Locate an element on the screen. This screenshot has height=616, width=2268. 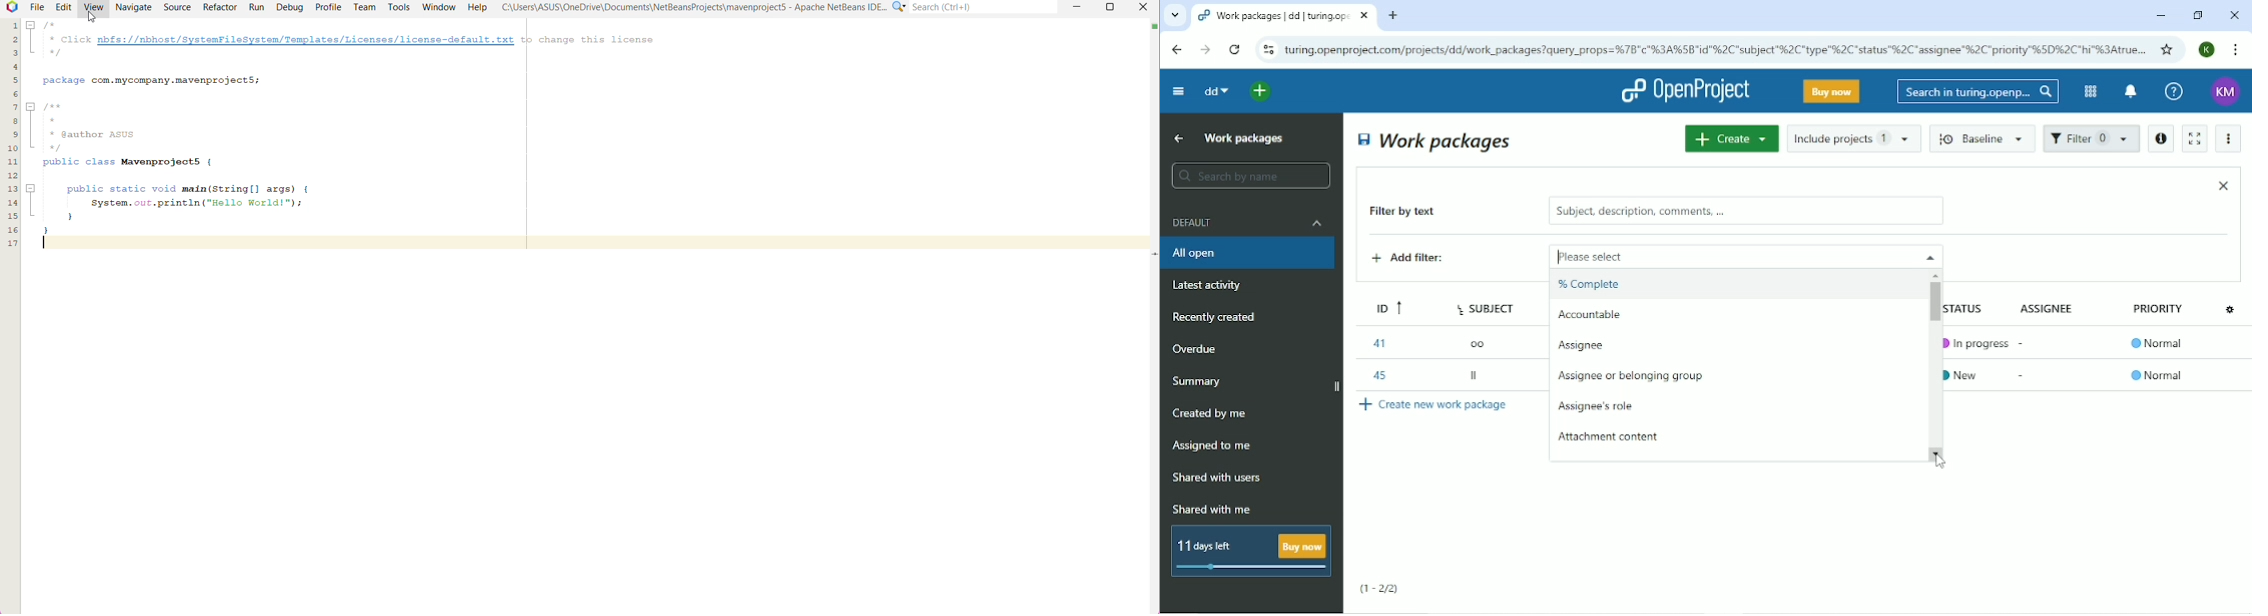
lines of code is located at coordinates (10, 138).